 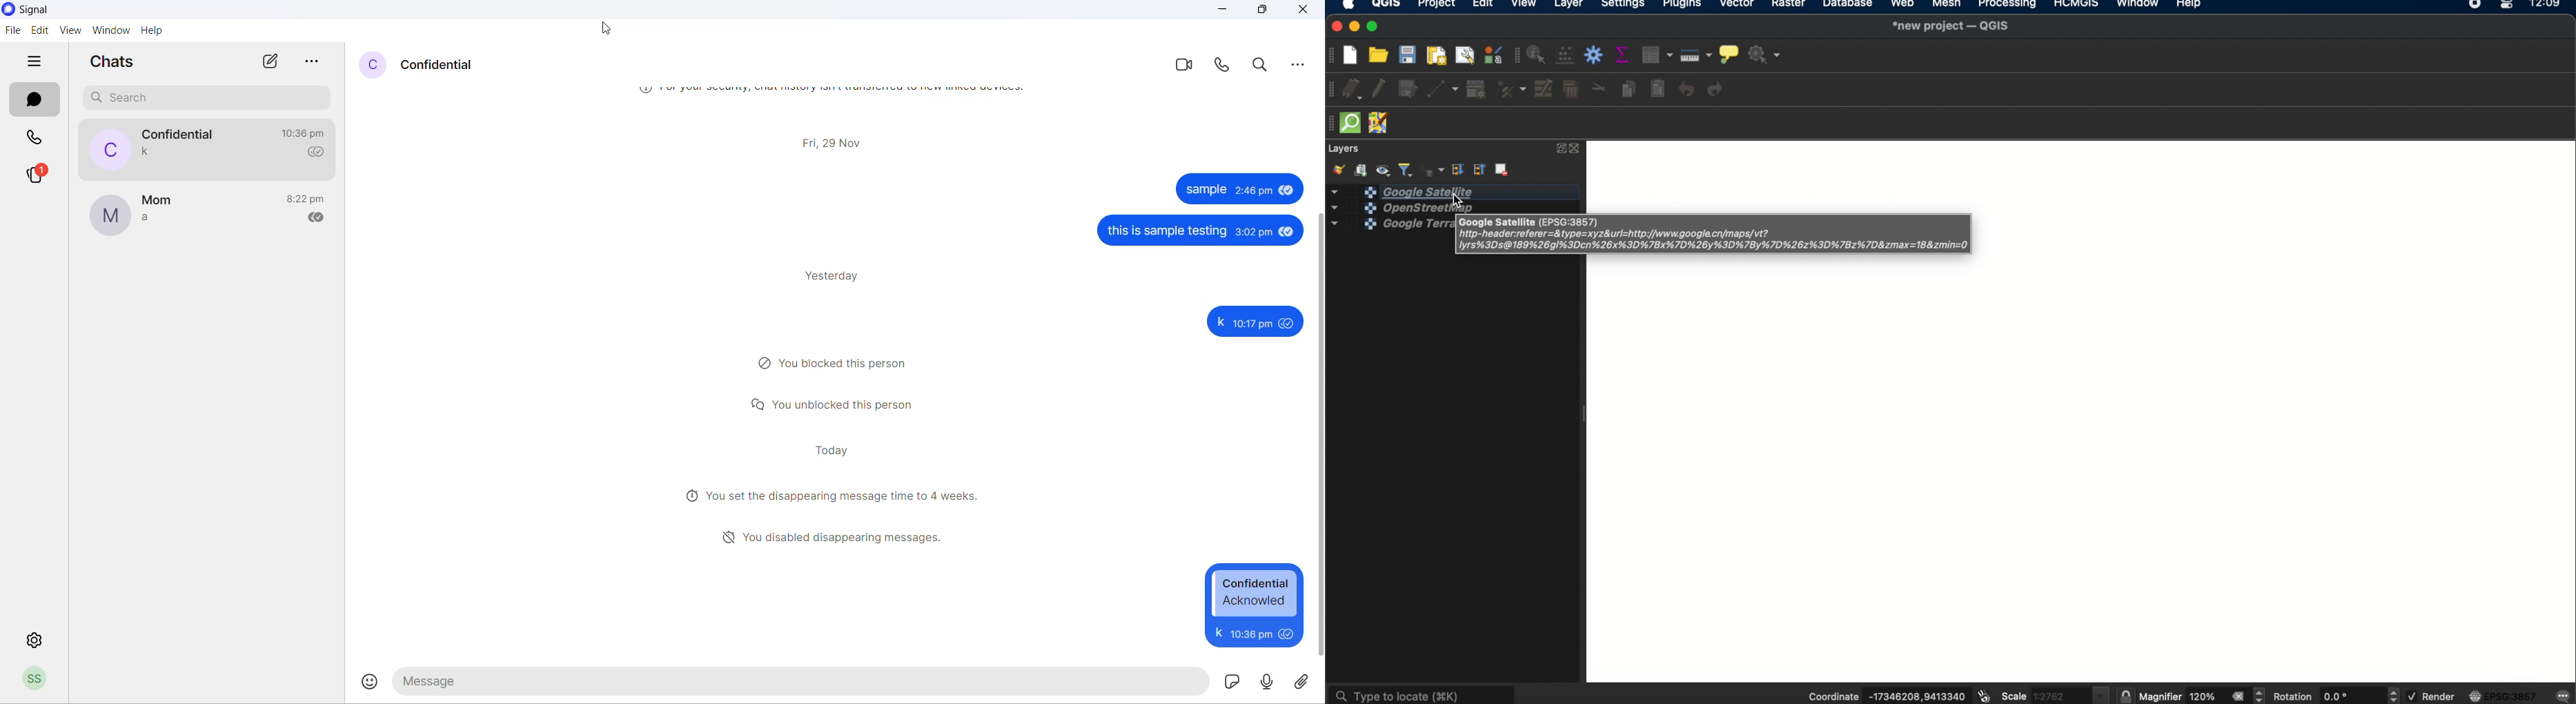 I want to click on digitize with segment, so click(x=1444, y=89).